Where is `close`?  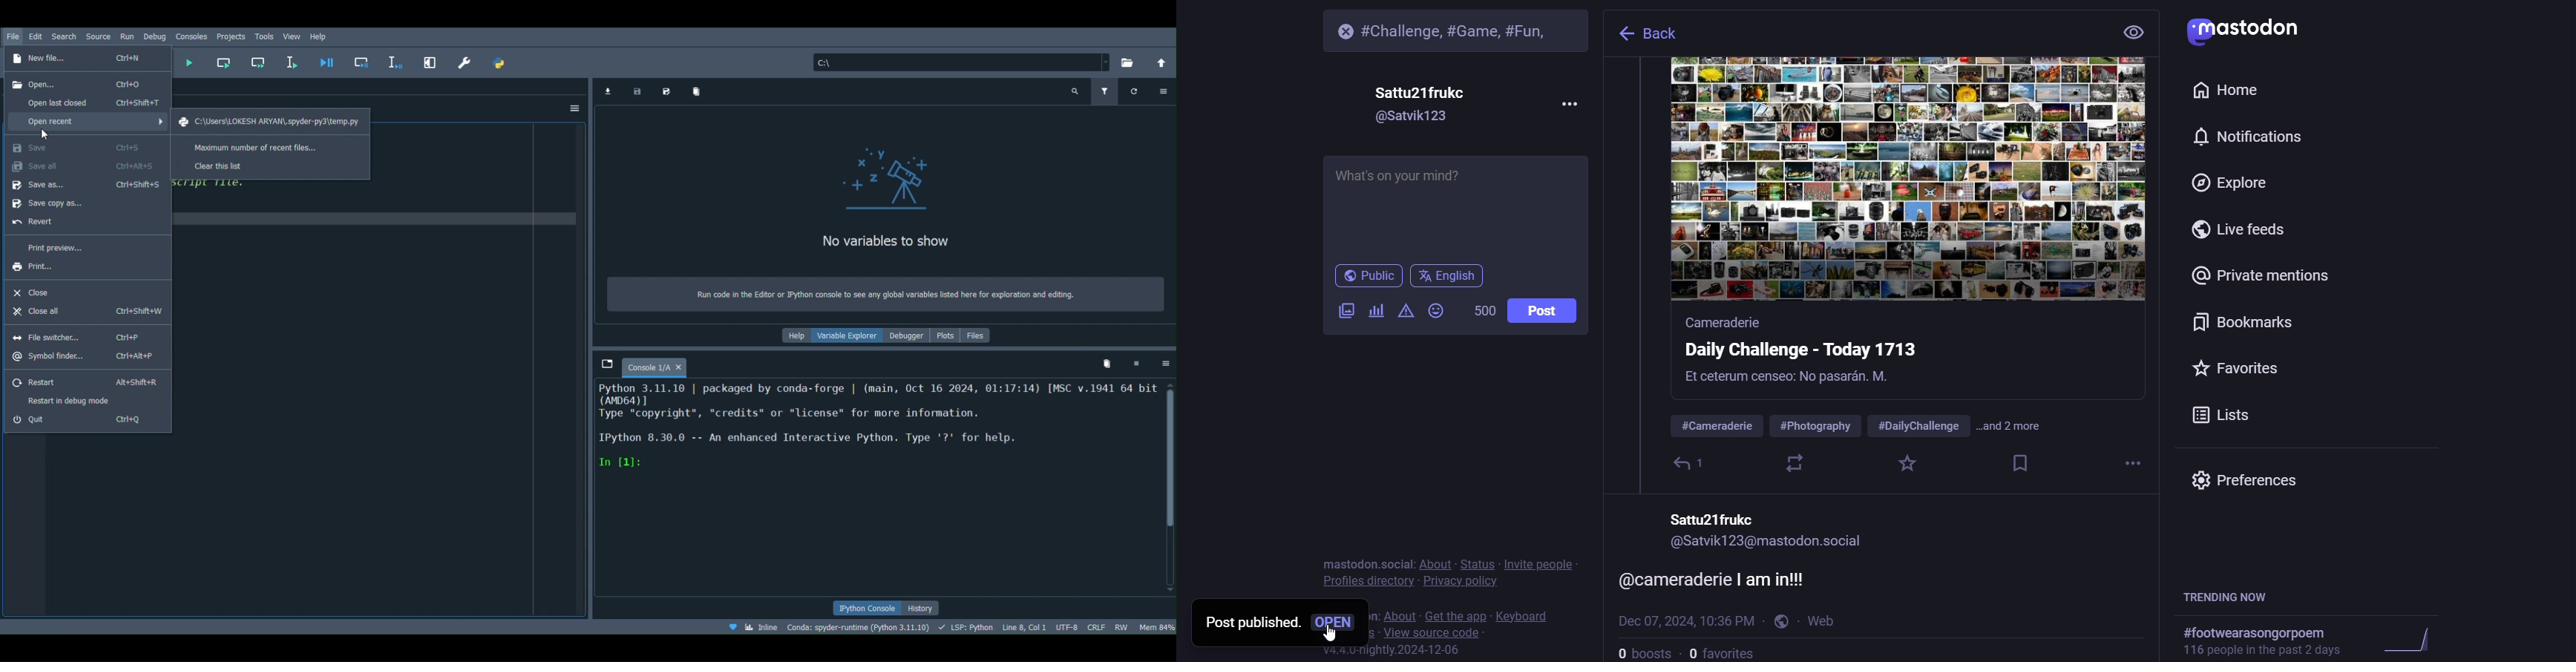 close is located at coordinates (1338, 30).